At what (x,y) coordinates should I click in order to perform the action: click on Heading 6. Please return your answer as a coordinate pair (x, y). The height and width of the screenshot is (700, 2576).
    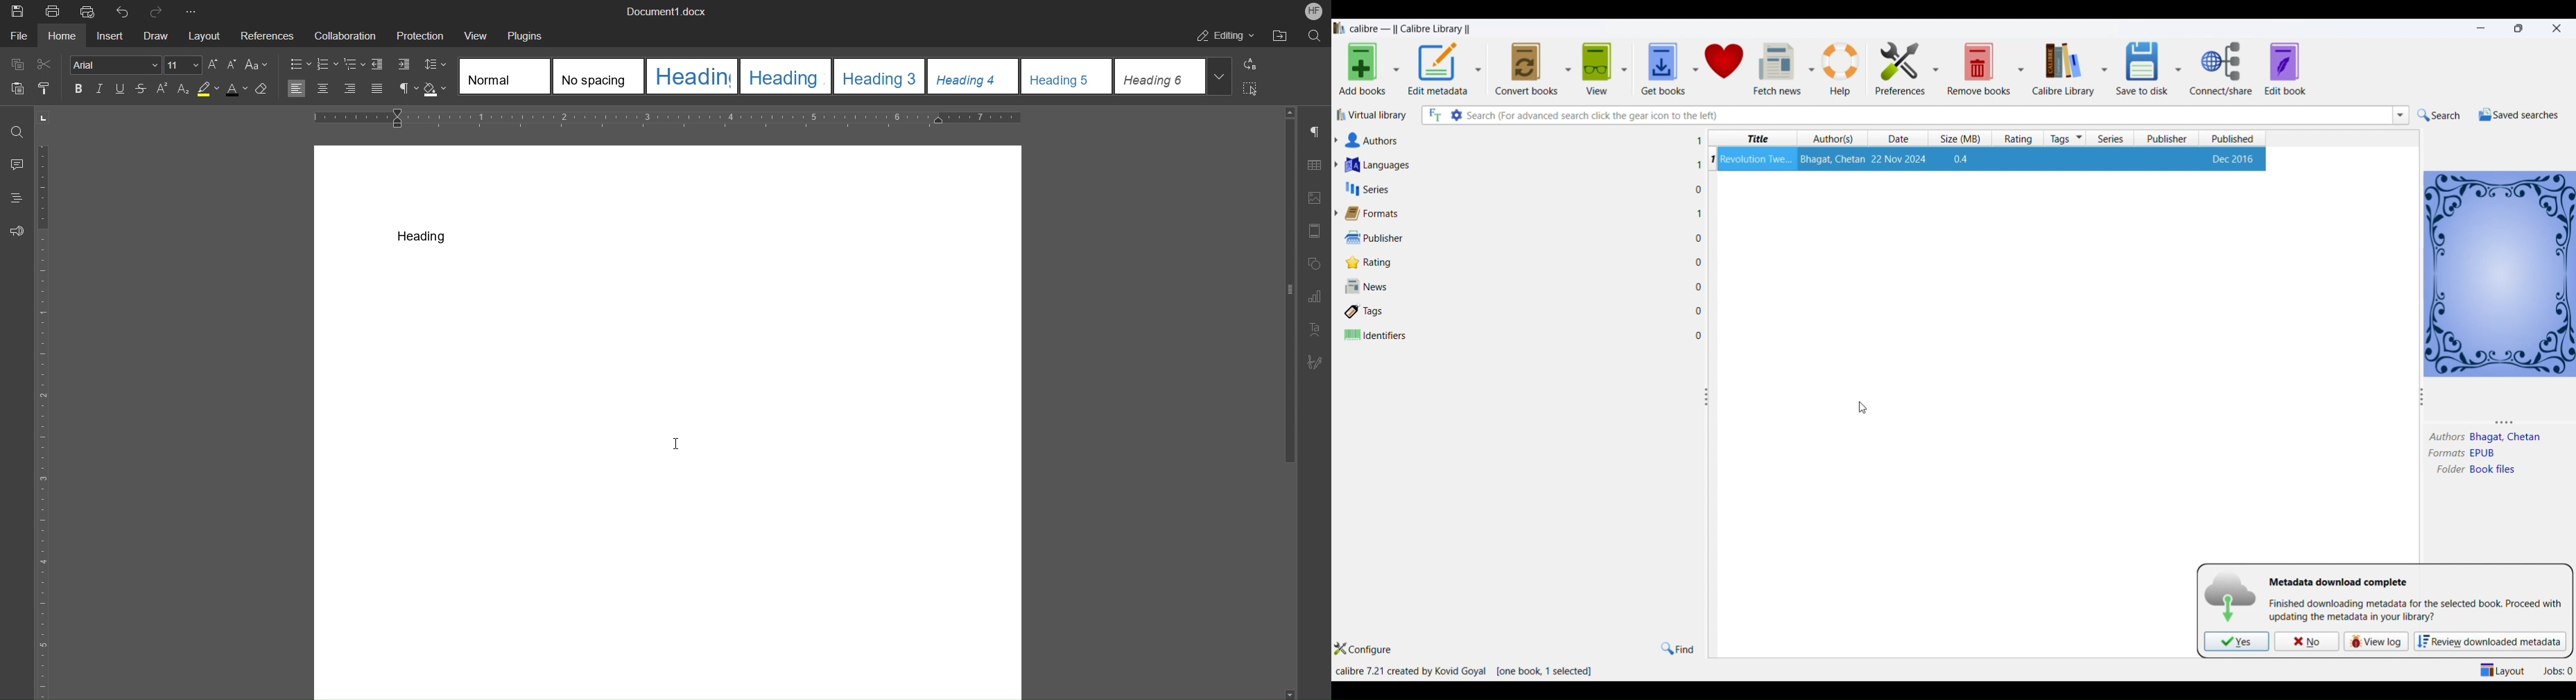
    Looking at the image, I should click on (1157, 76).